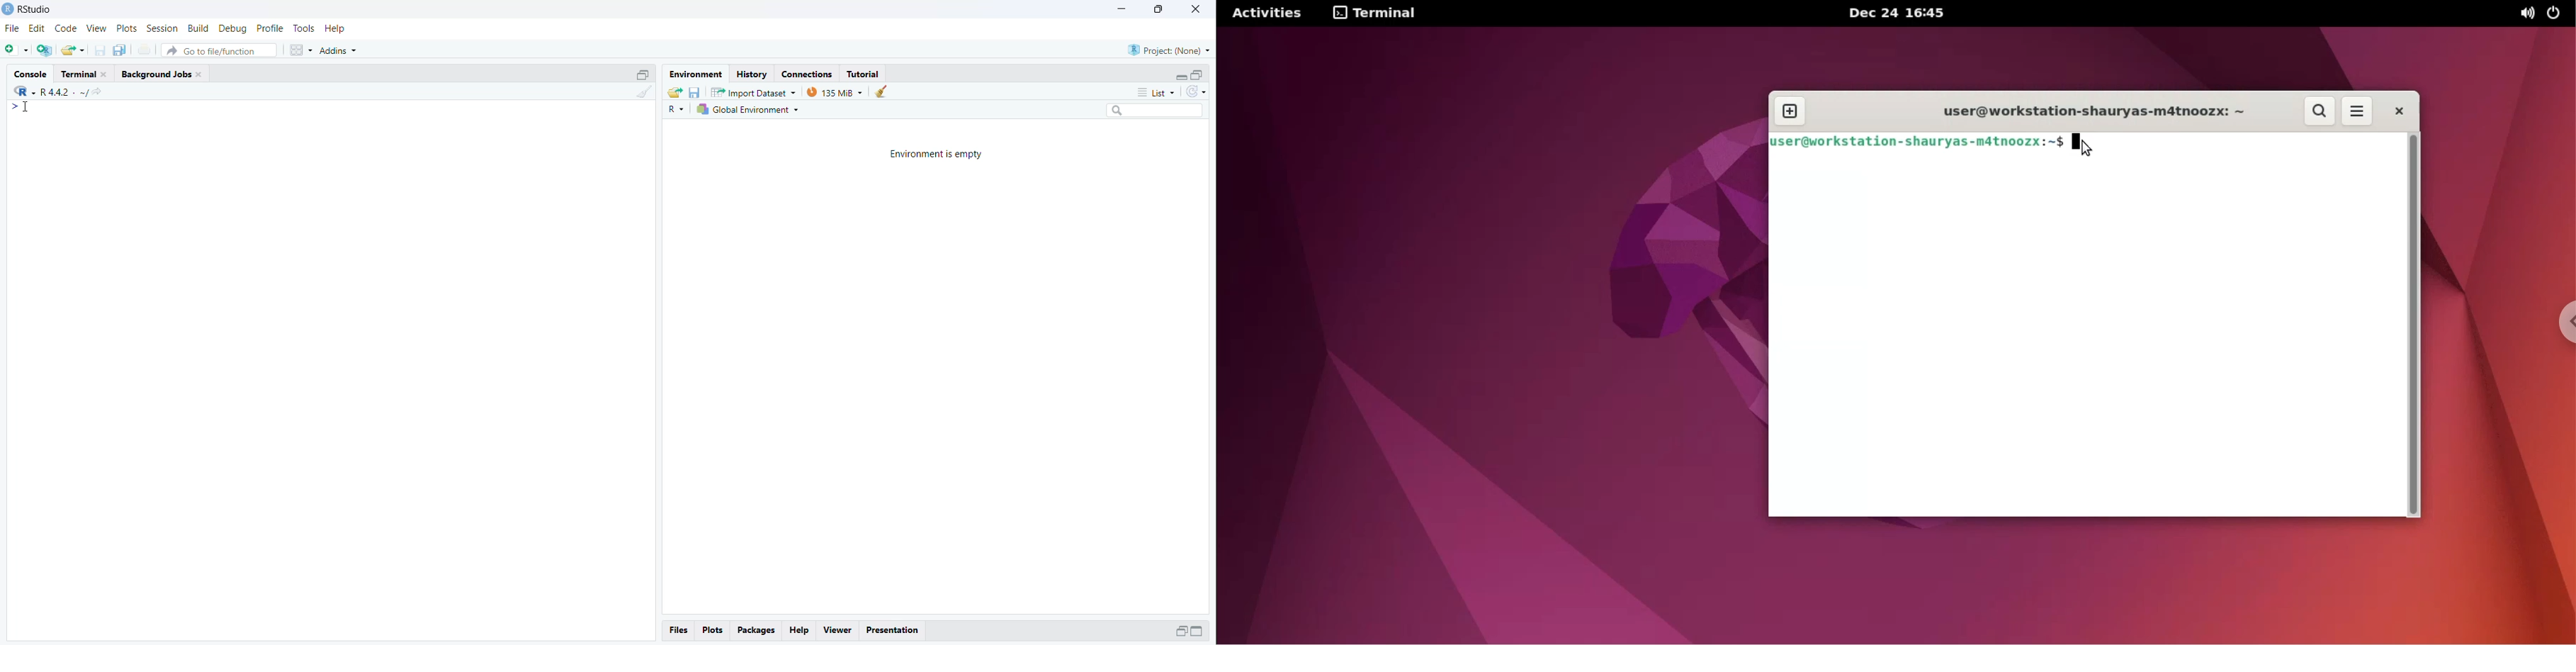  Describe the element at coordinates (123, 50) in the screenshot. I see `Save all open documents (Ctrl + Alt + S)` at that location.